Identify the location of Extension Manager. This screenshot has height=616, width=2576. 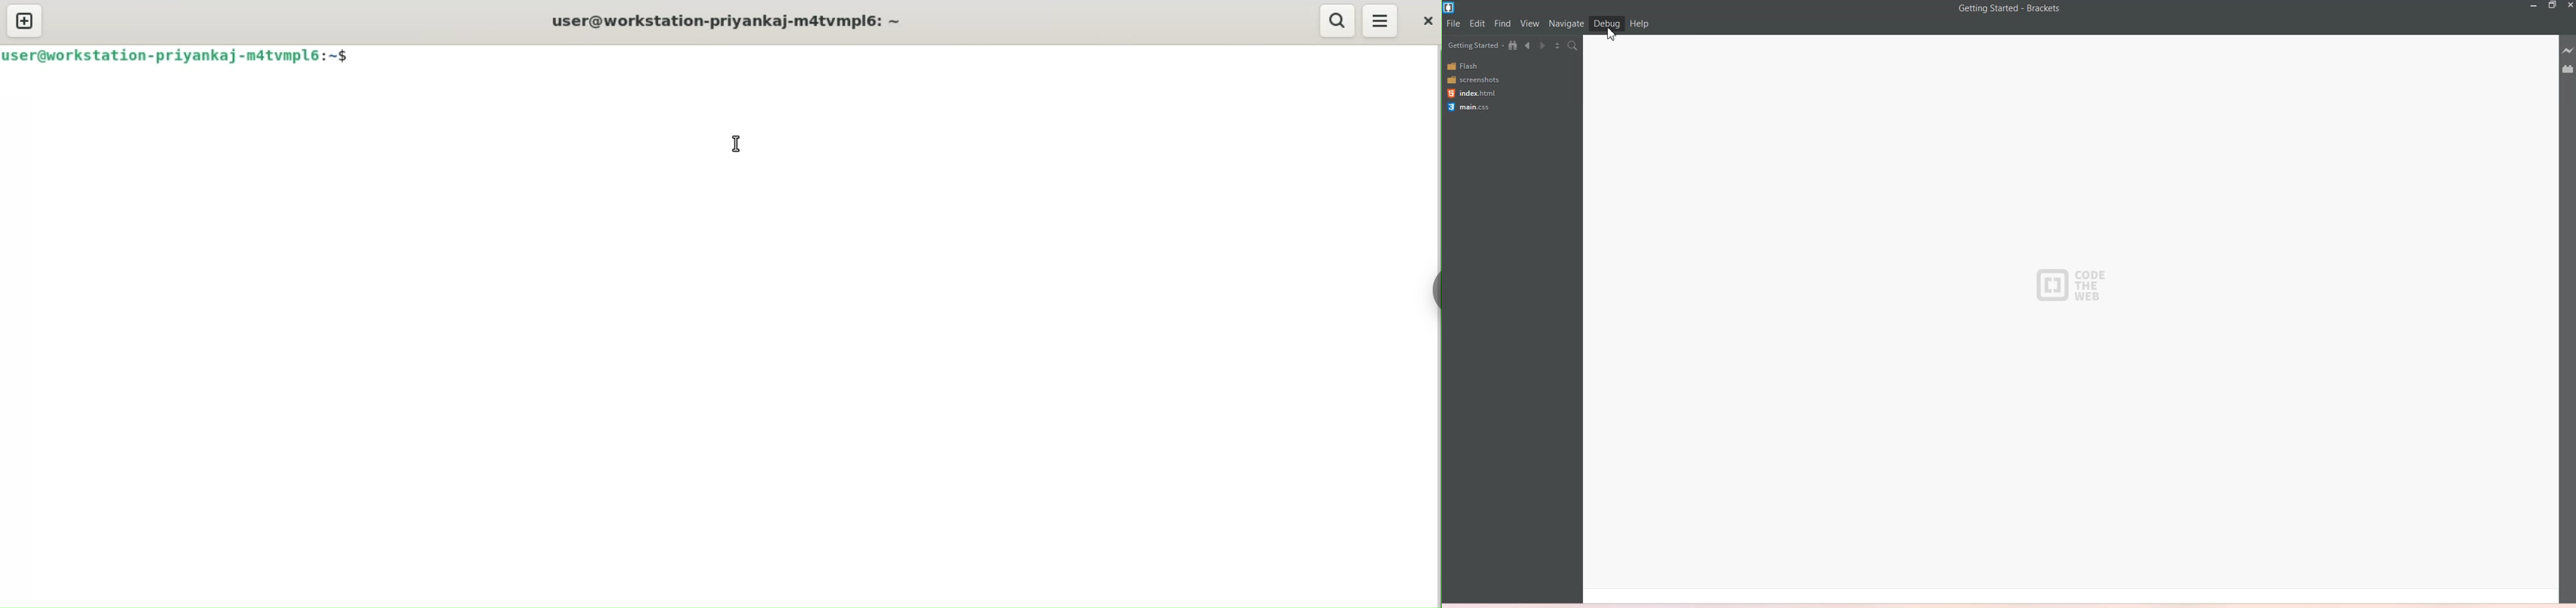
(2568, 69).